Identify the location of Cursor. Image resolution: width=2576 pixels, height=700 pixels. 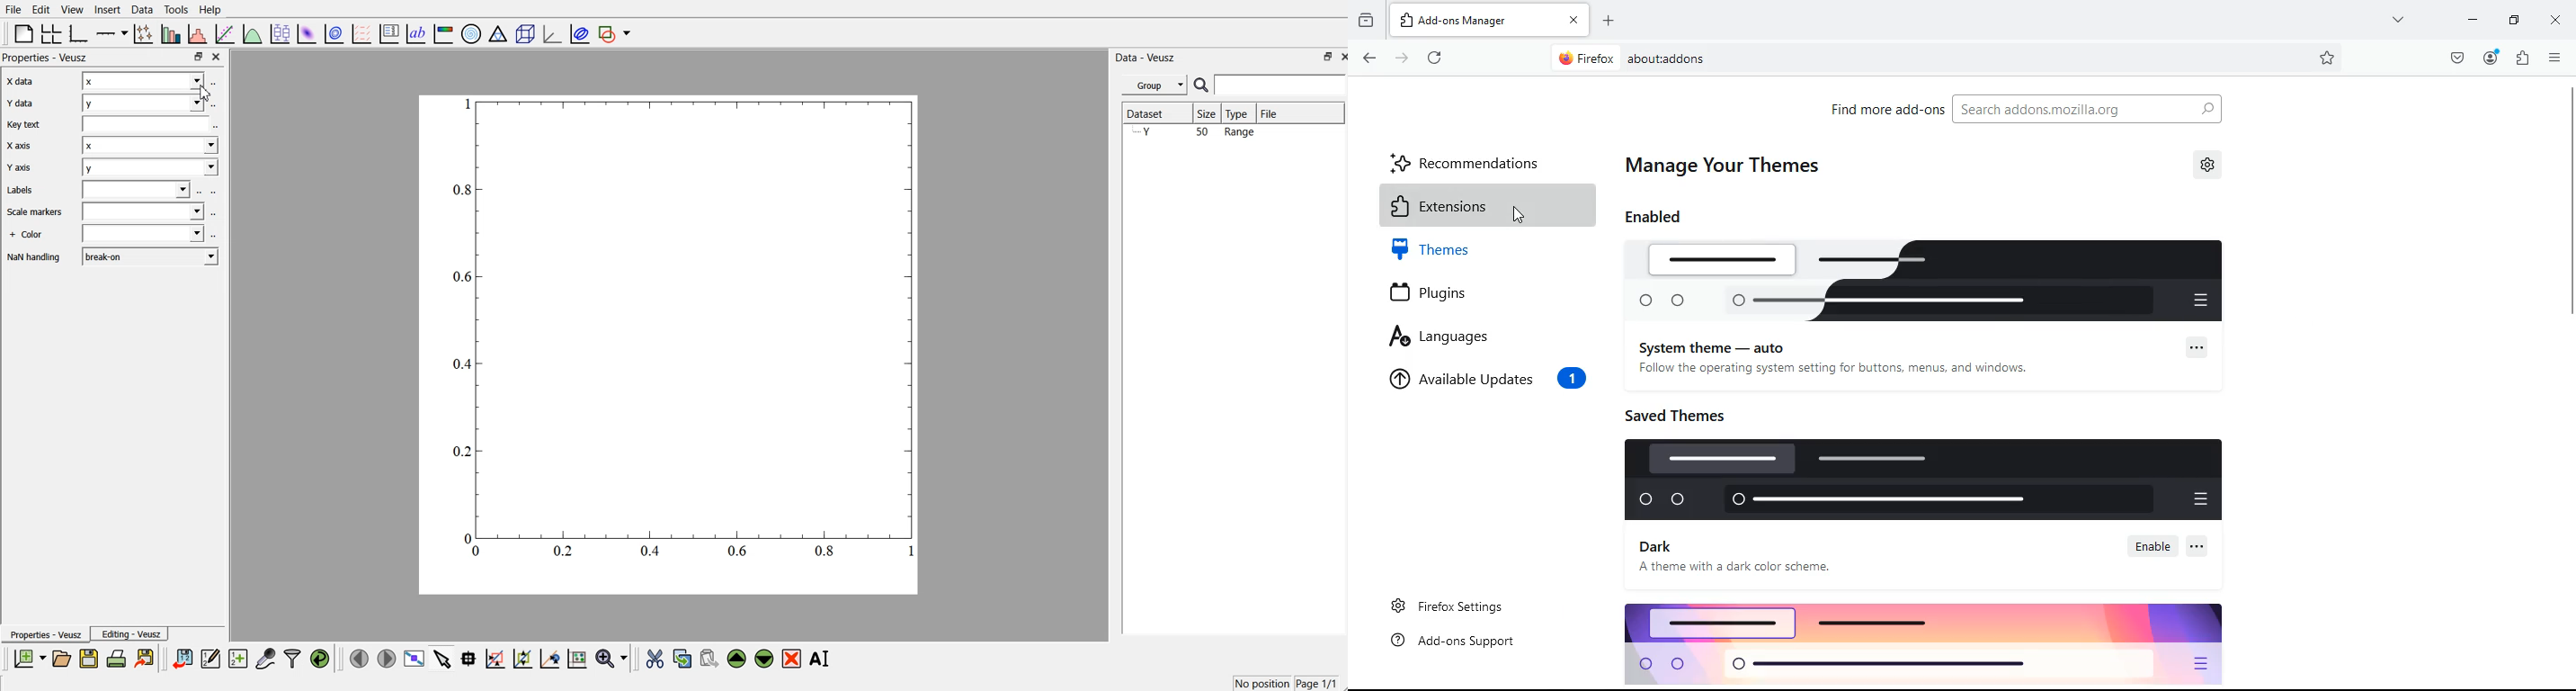
(1524, 207).